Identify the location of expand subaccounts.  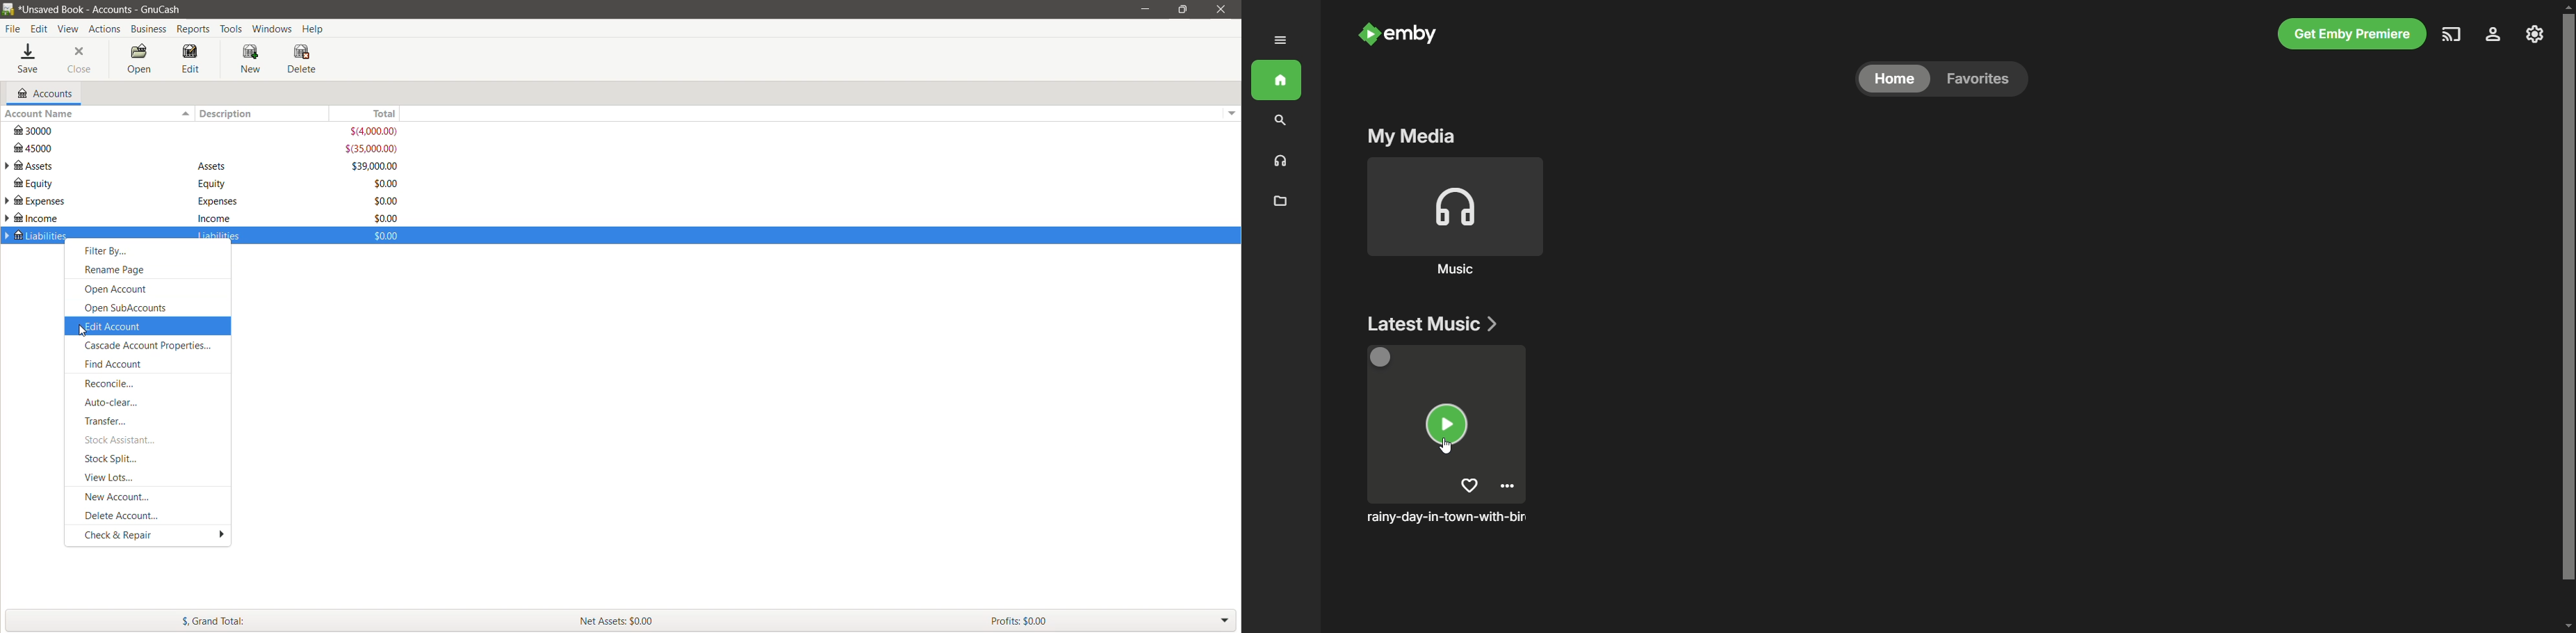
(8, 236).